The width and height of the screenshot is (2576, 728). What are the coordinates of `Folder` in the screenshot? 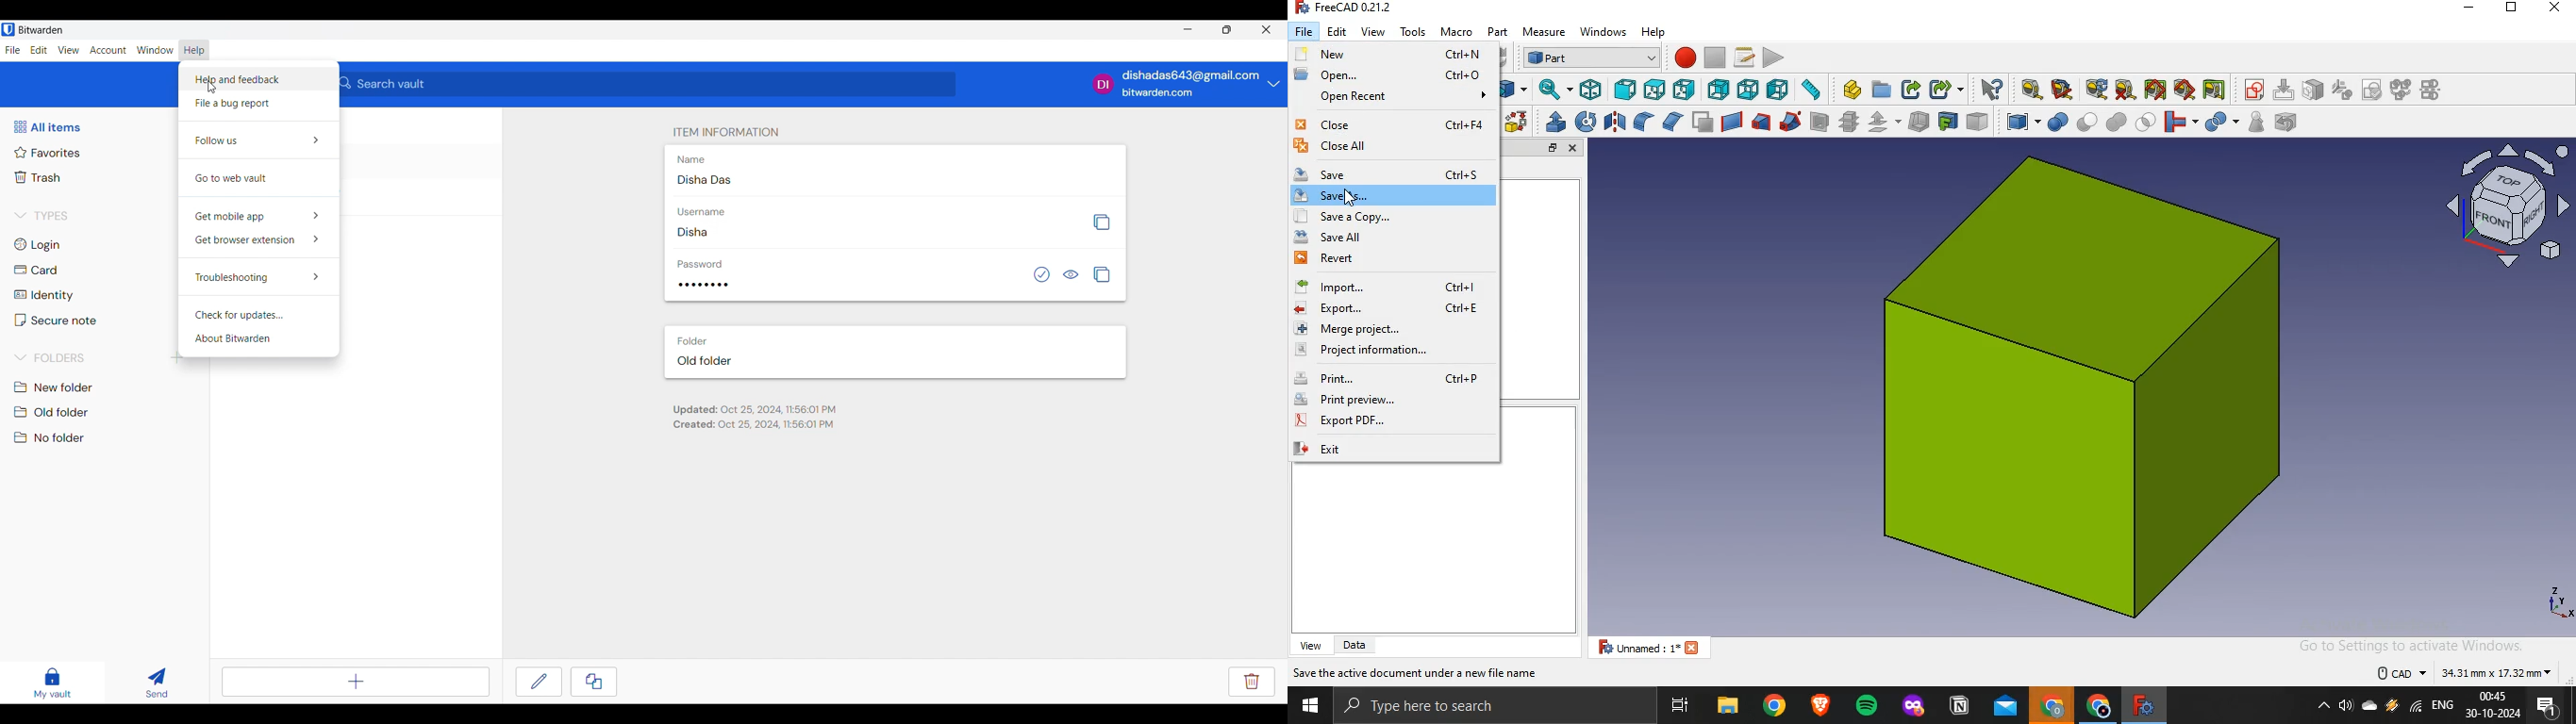 It's located at (692, 341).